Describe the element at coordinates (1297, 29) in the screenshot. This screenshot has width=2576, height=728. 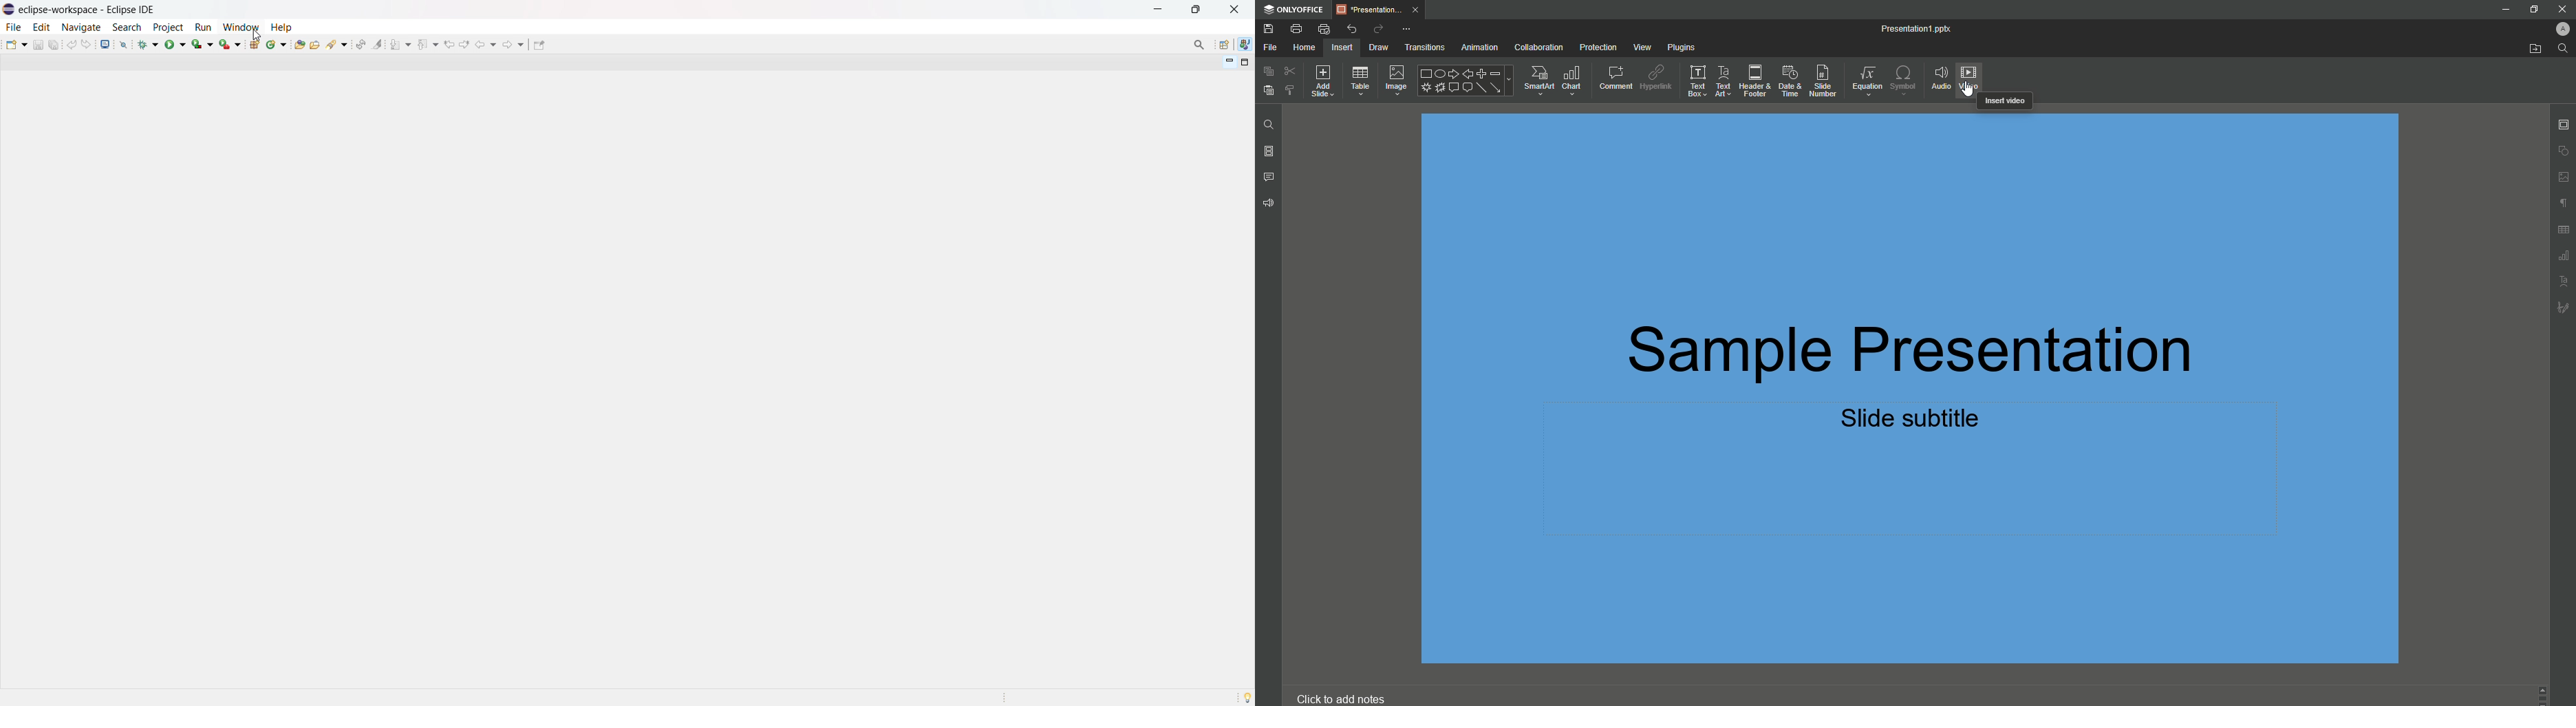
I see `Print` at that location.